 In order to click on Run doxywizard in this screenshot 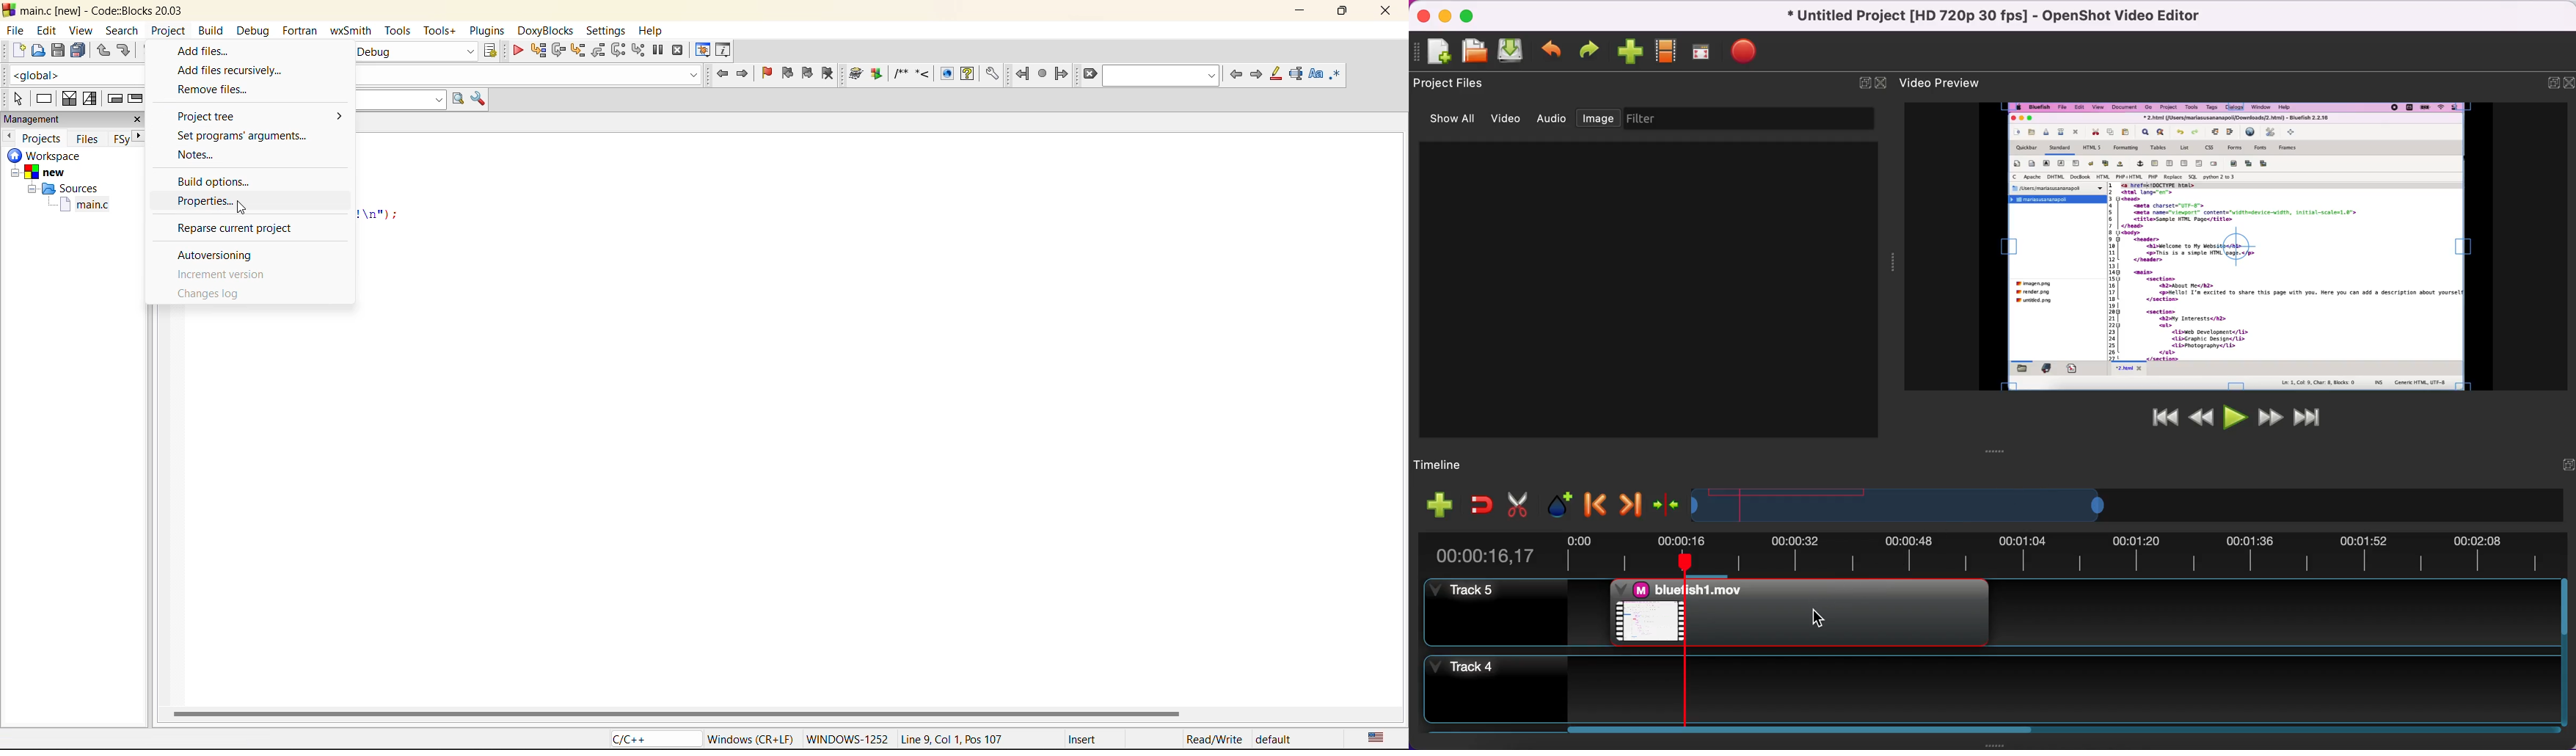, I will do `click(854, 74)`.